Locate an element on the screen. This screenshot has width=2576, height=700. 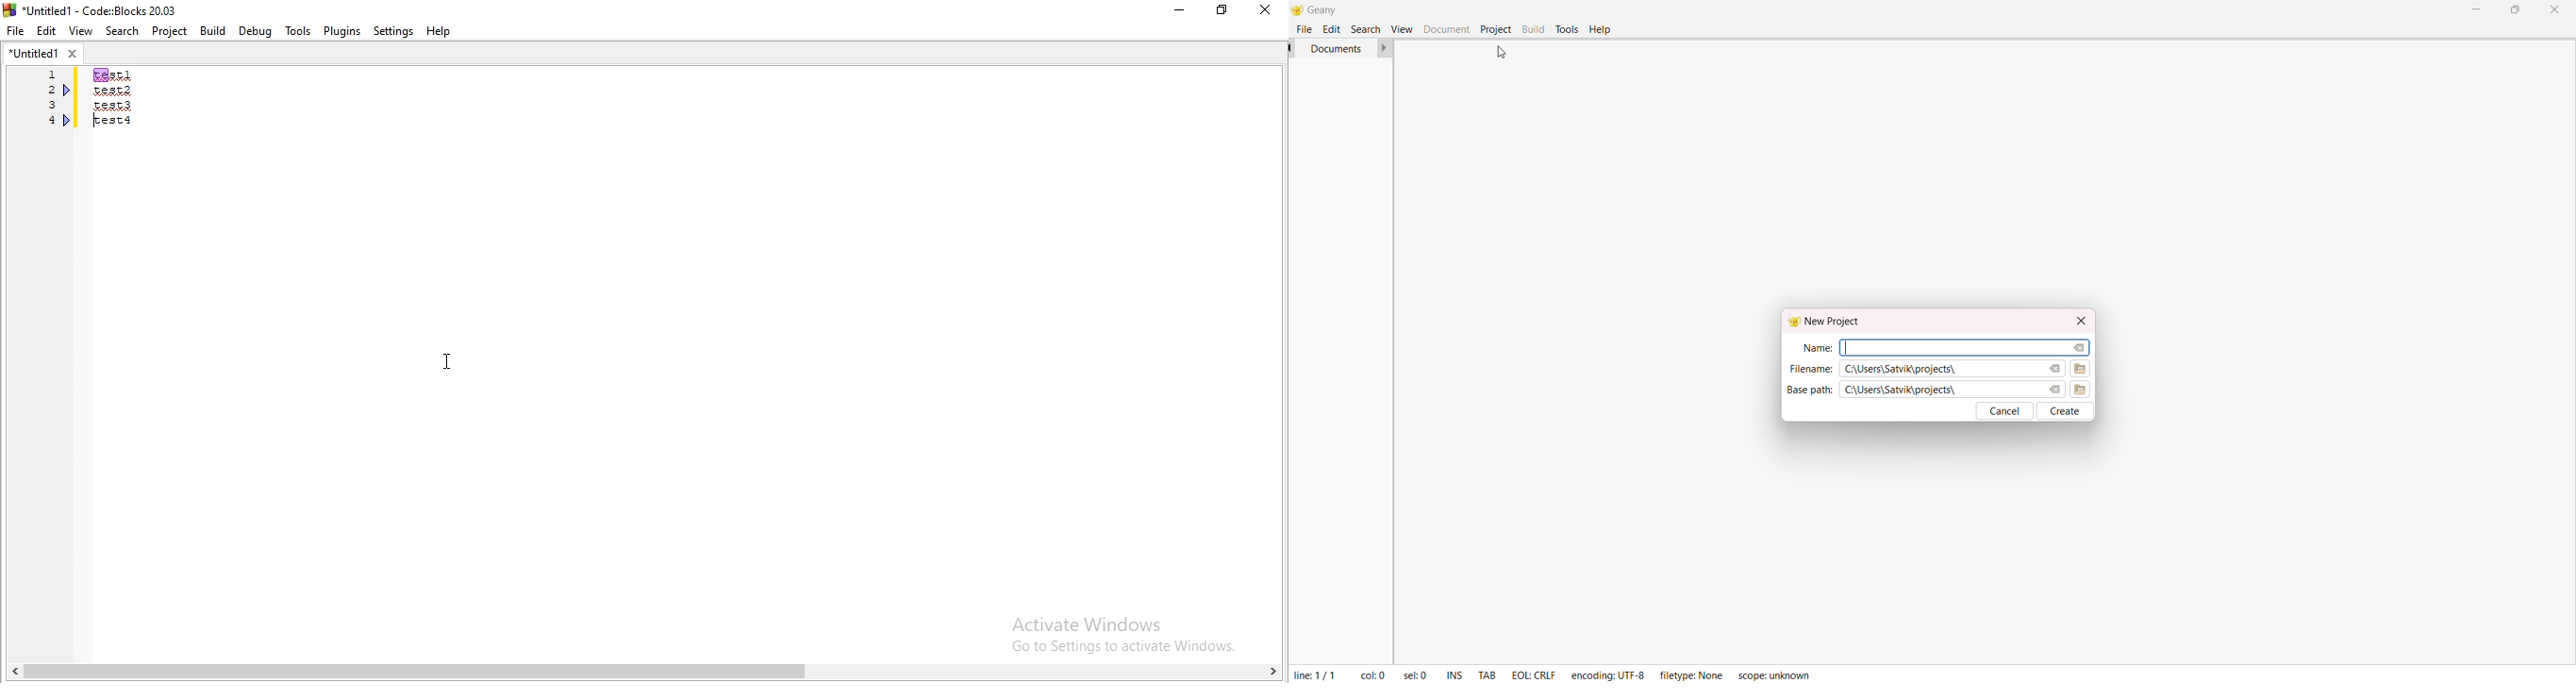
clear file name is located at coordinates (2077, 346).